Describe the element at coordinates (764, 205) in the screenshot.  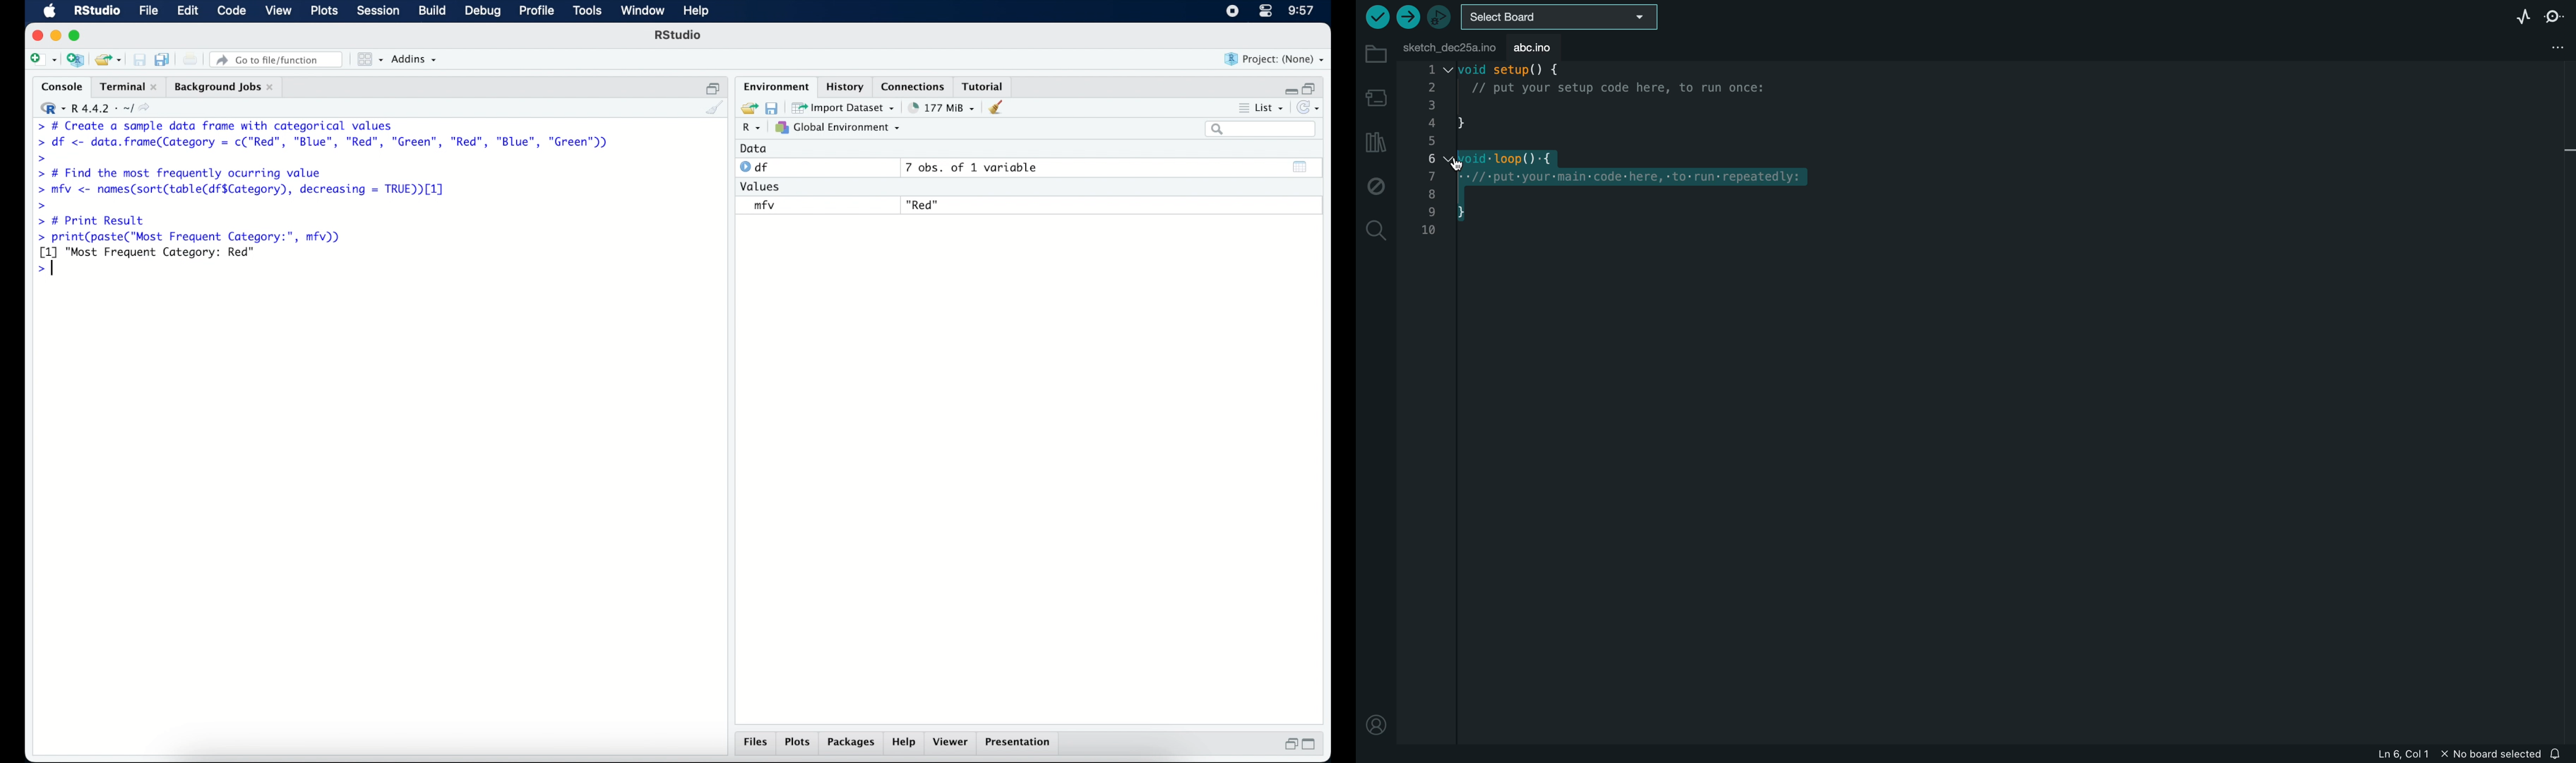
I see `mfv` at that location.